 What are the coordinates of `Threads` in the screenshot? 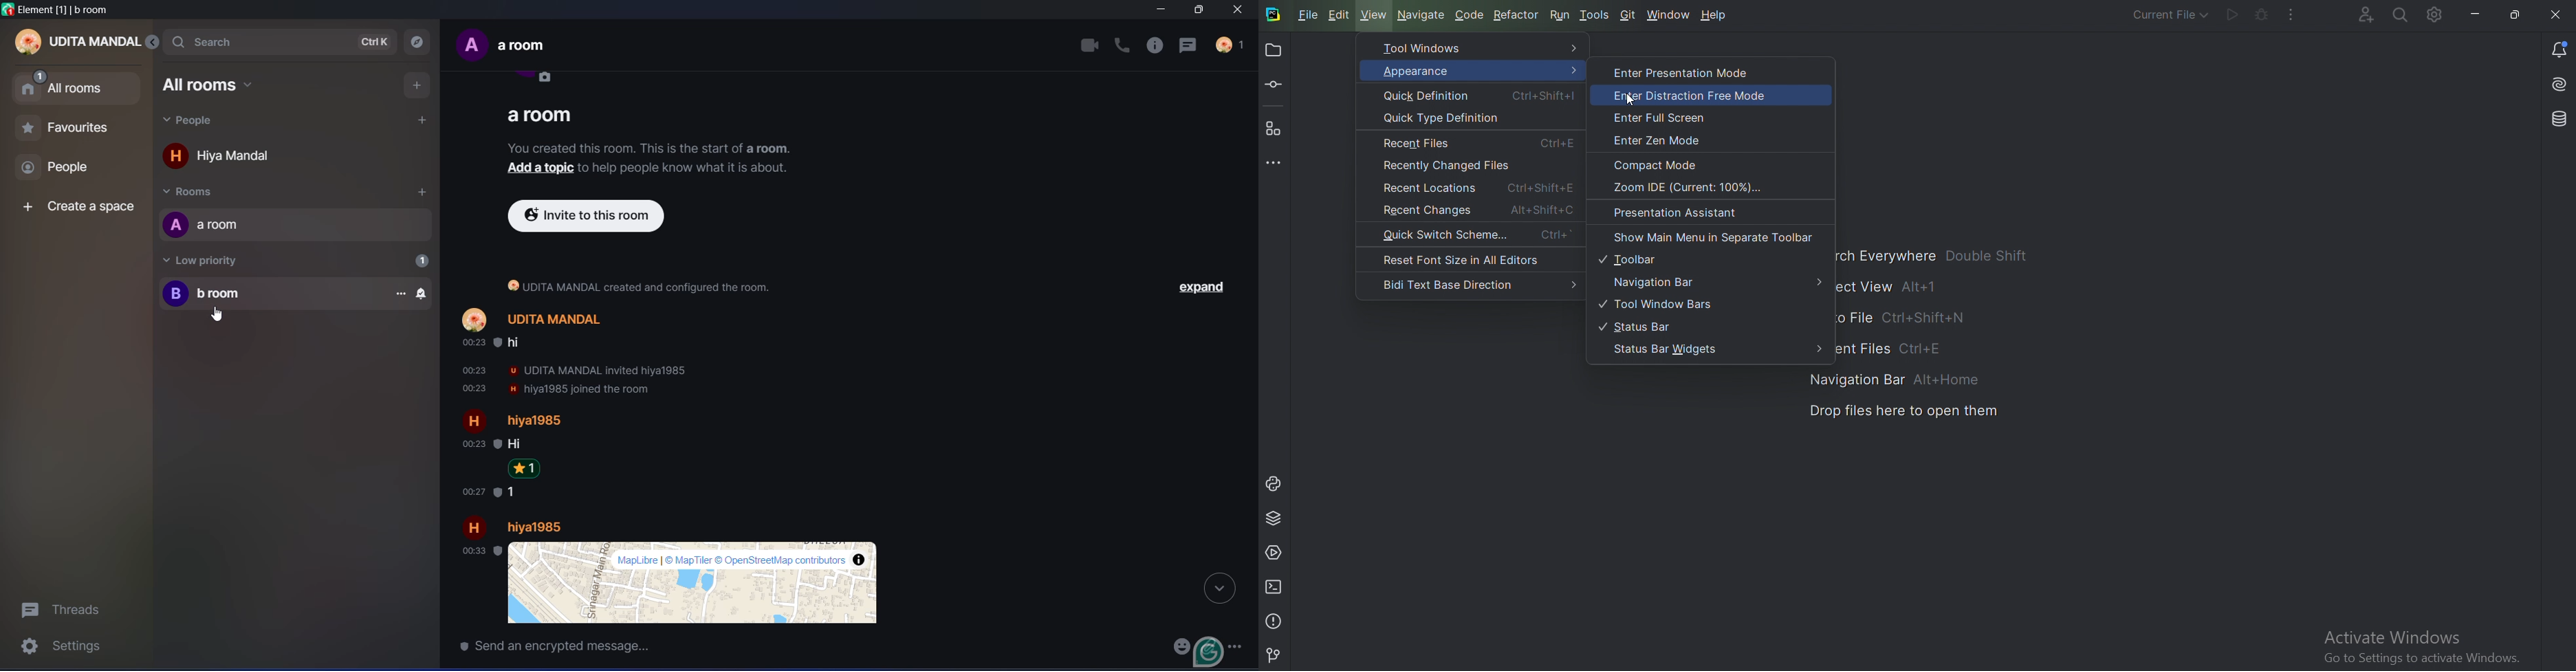 It's located at (66, 608).